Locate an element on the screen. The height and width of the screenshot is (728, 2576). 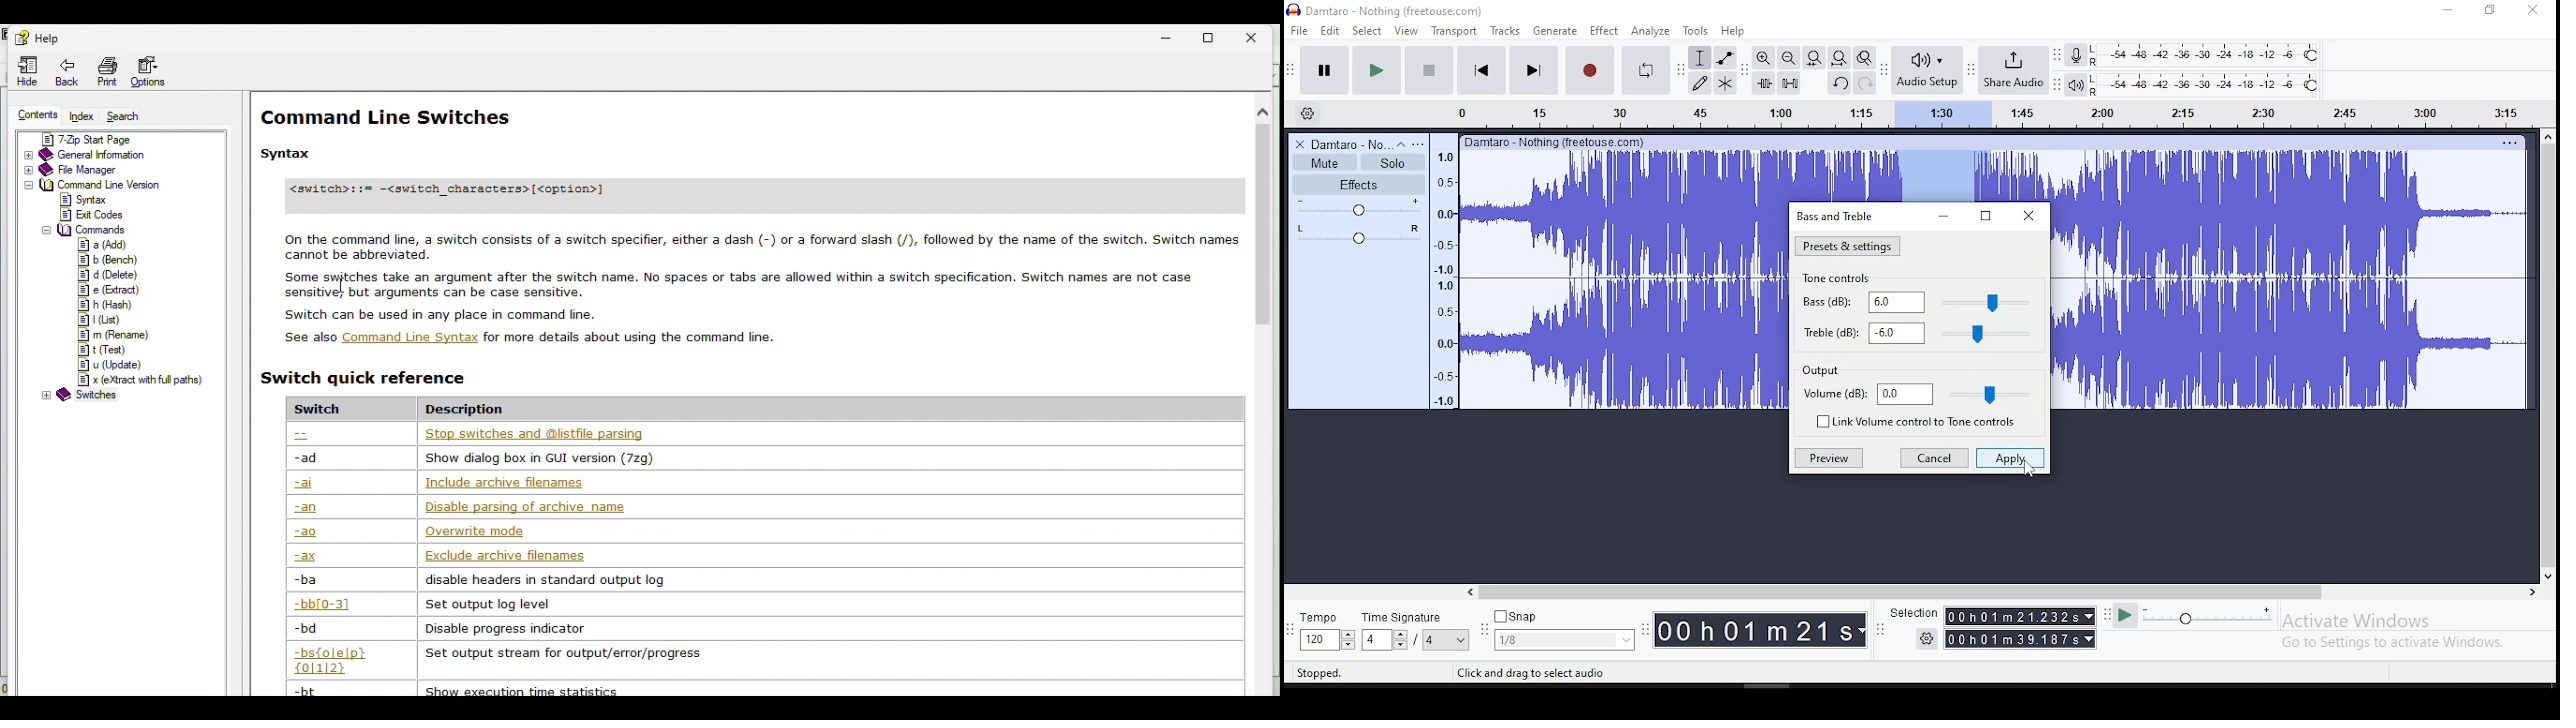
disable progress indicator is located at coordinates (516, 629).